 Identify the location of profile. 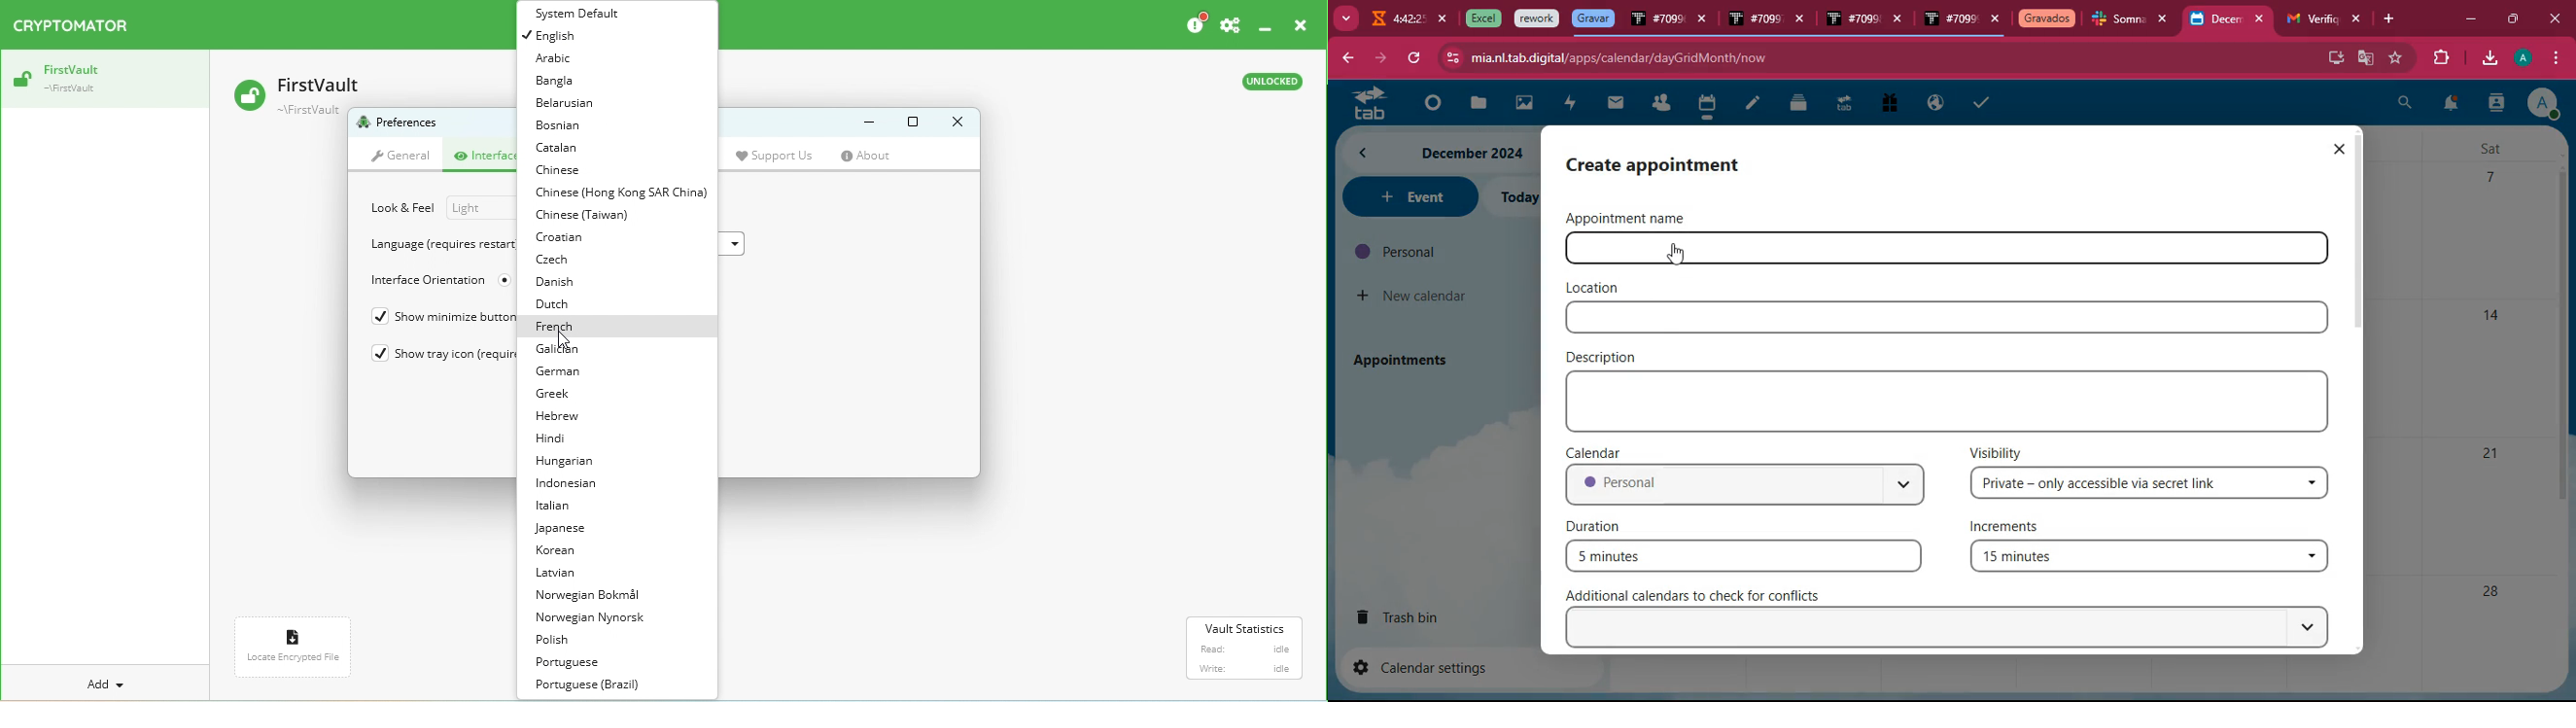
(2526, 58).